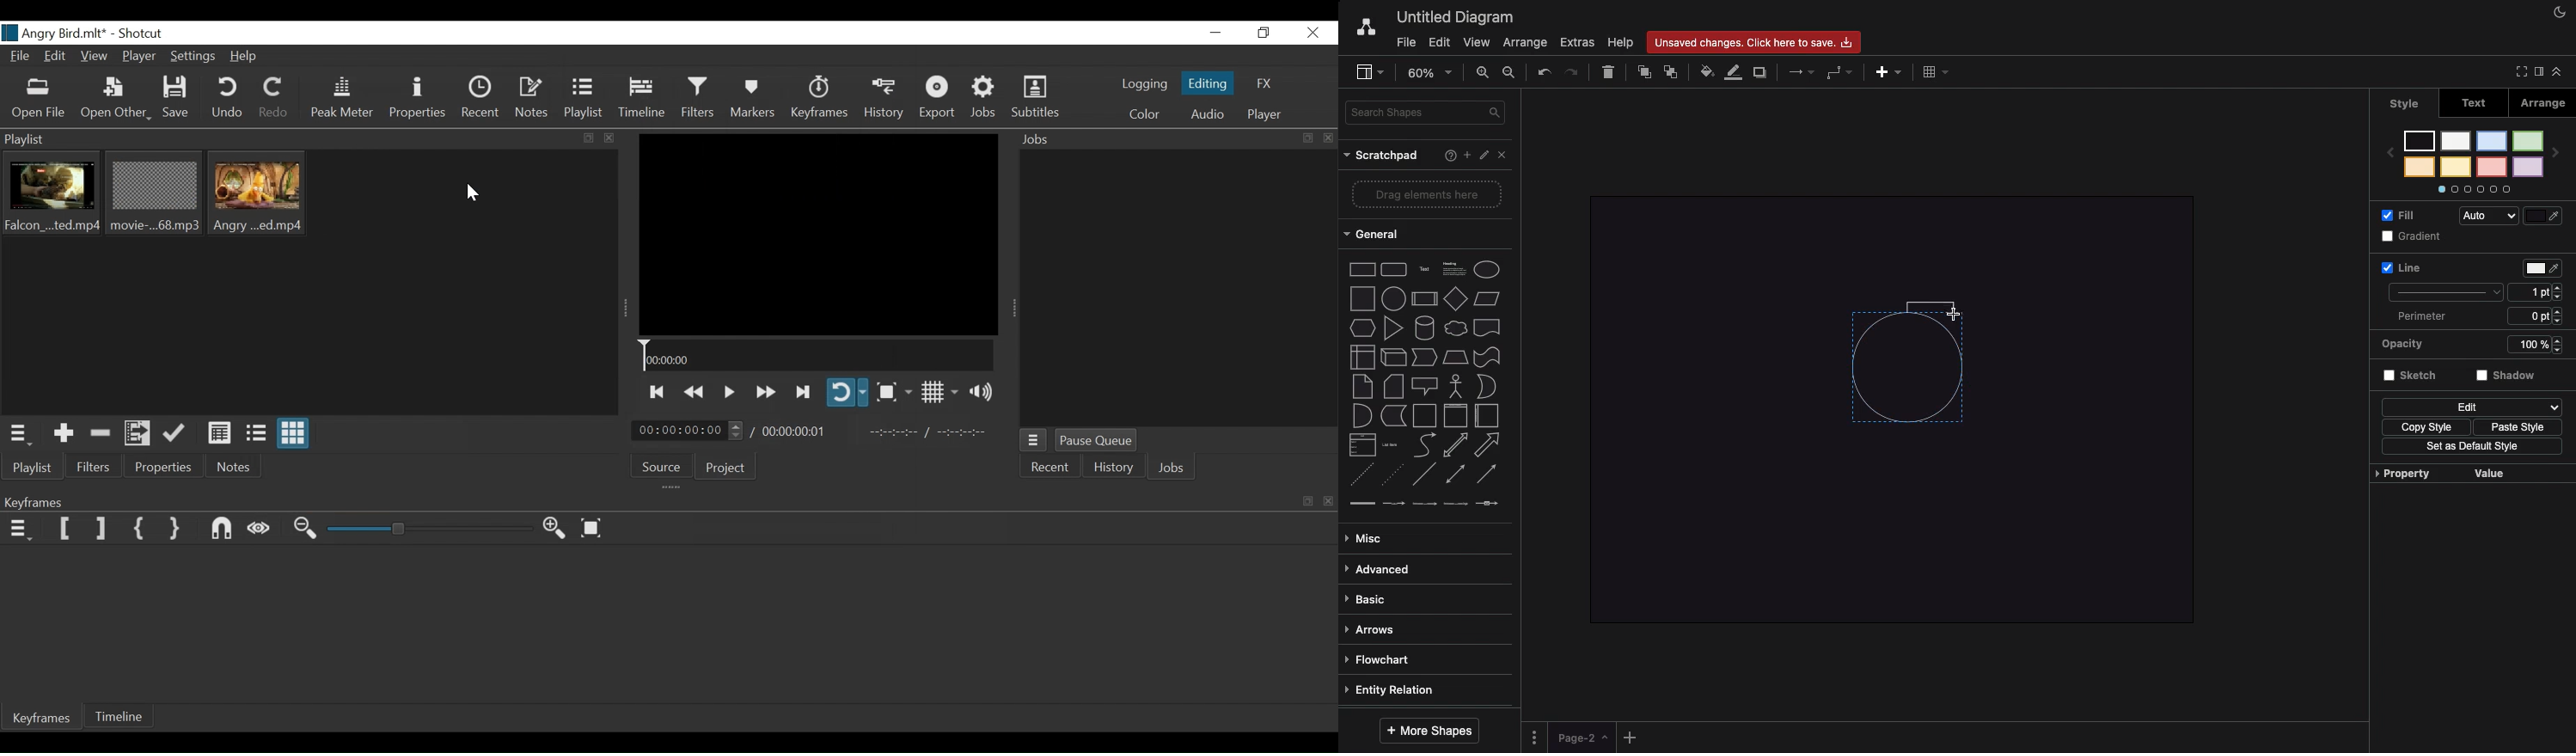 This screenshot has width=2576, height=756. Describe the element at coordinates (1178, 289) in the screenshot. I see `Jobs Panel` at that location.